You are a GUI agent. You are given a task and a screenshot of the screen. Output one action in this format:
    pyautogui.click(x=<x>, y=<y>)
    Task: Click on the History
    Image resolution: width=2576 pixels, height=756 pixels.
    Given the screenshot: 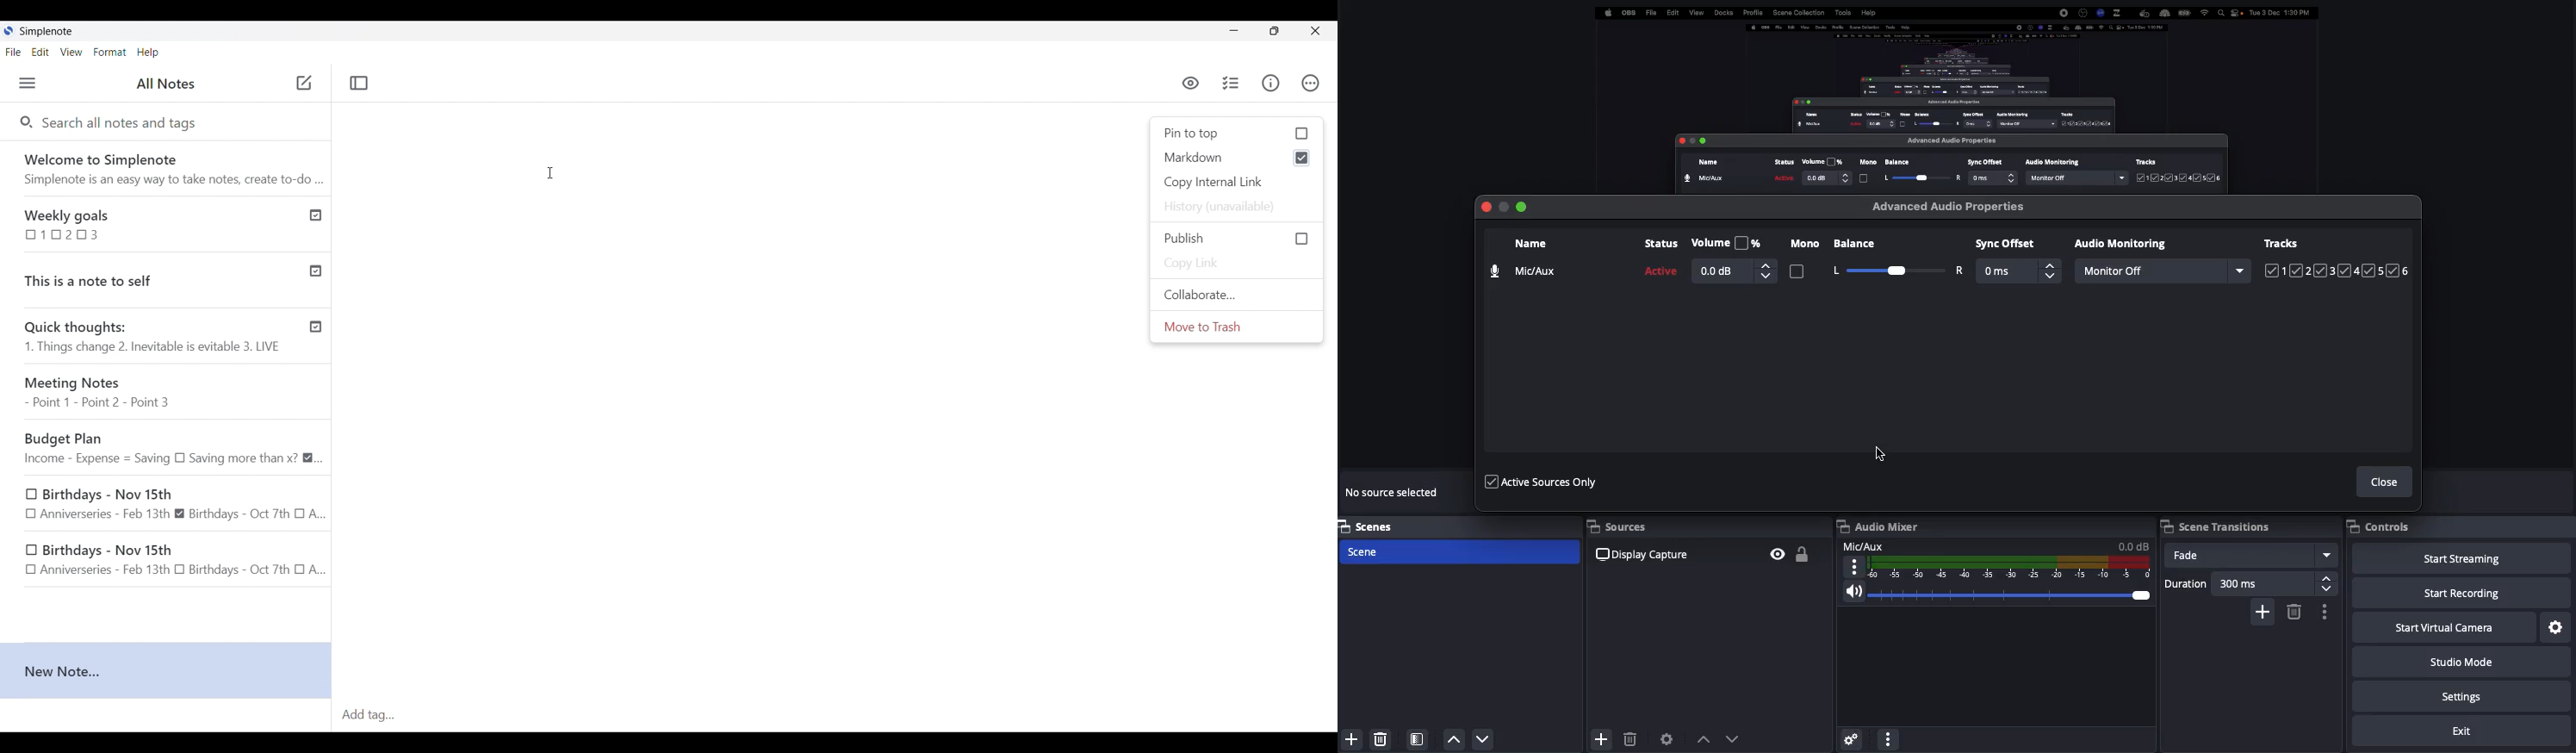 What is the action you would take?
    pyautogui.click(x=1237, y=207)
    